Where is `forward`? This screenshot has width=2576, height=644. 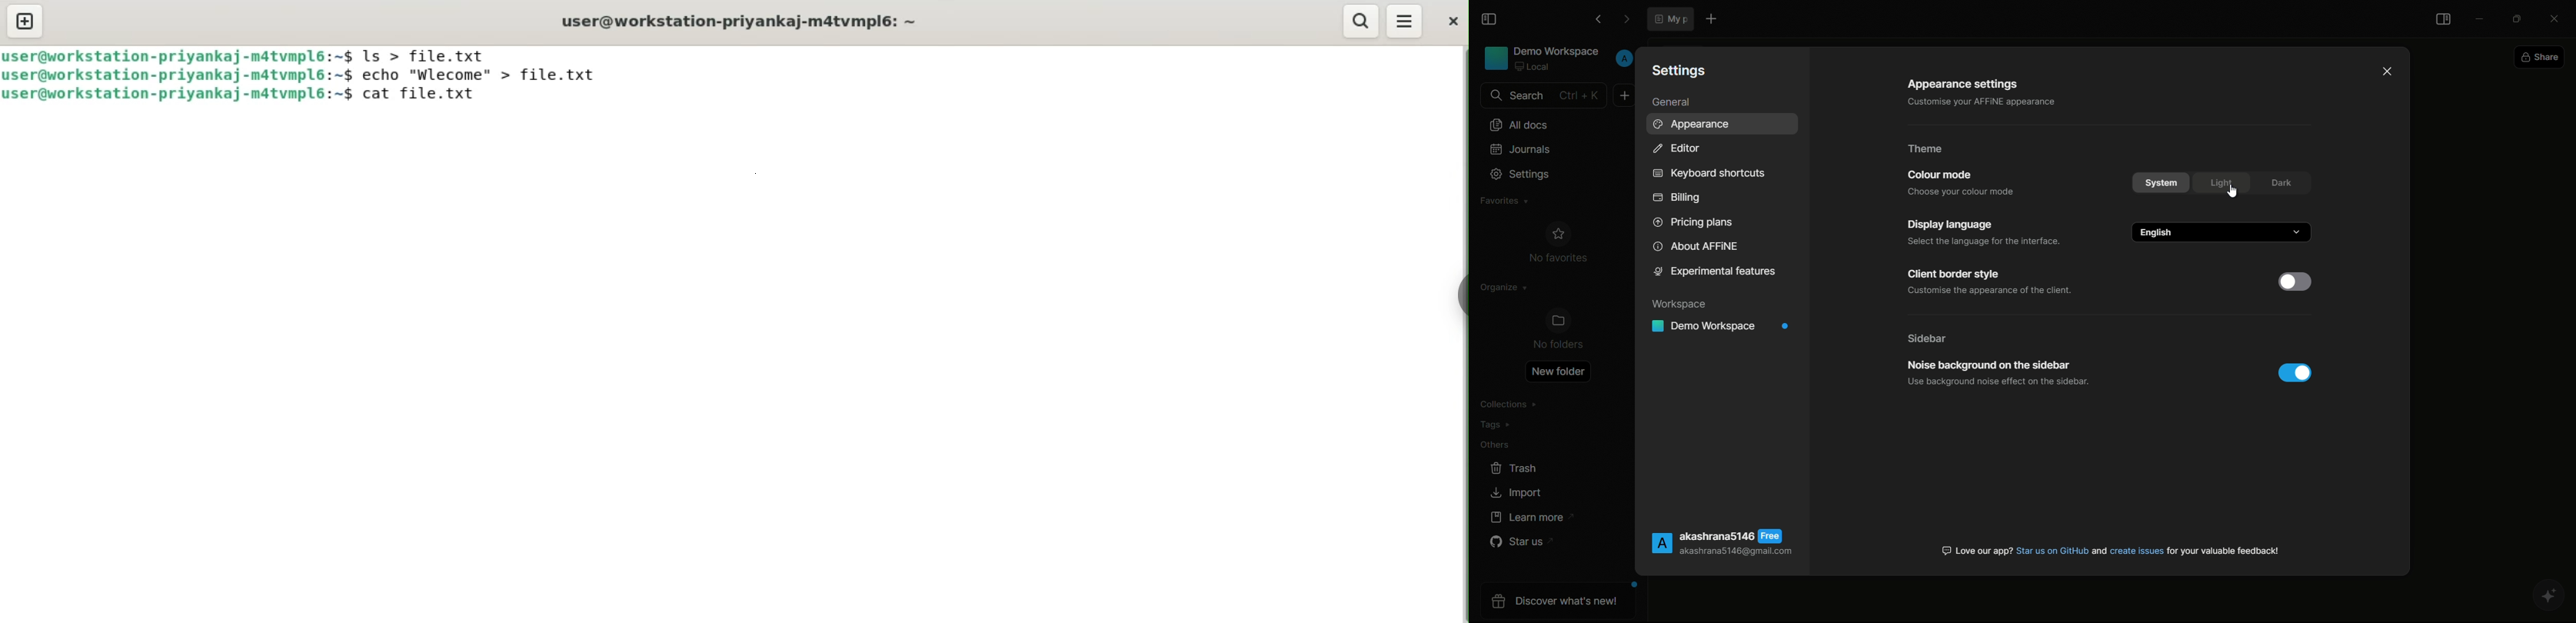
forward is located at coordinates (1626, 20).